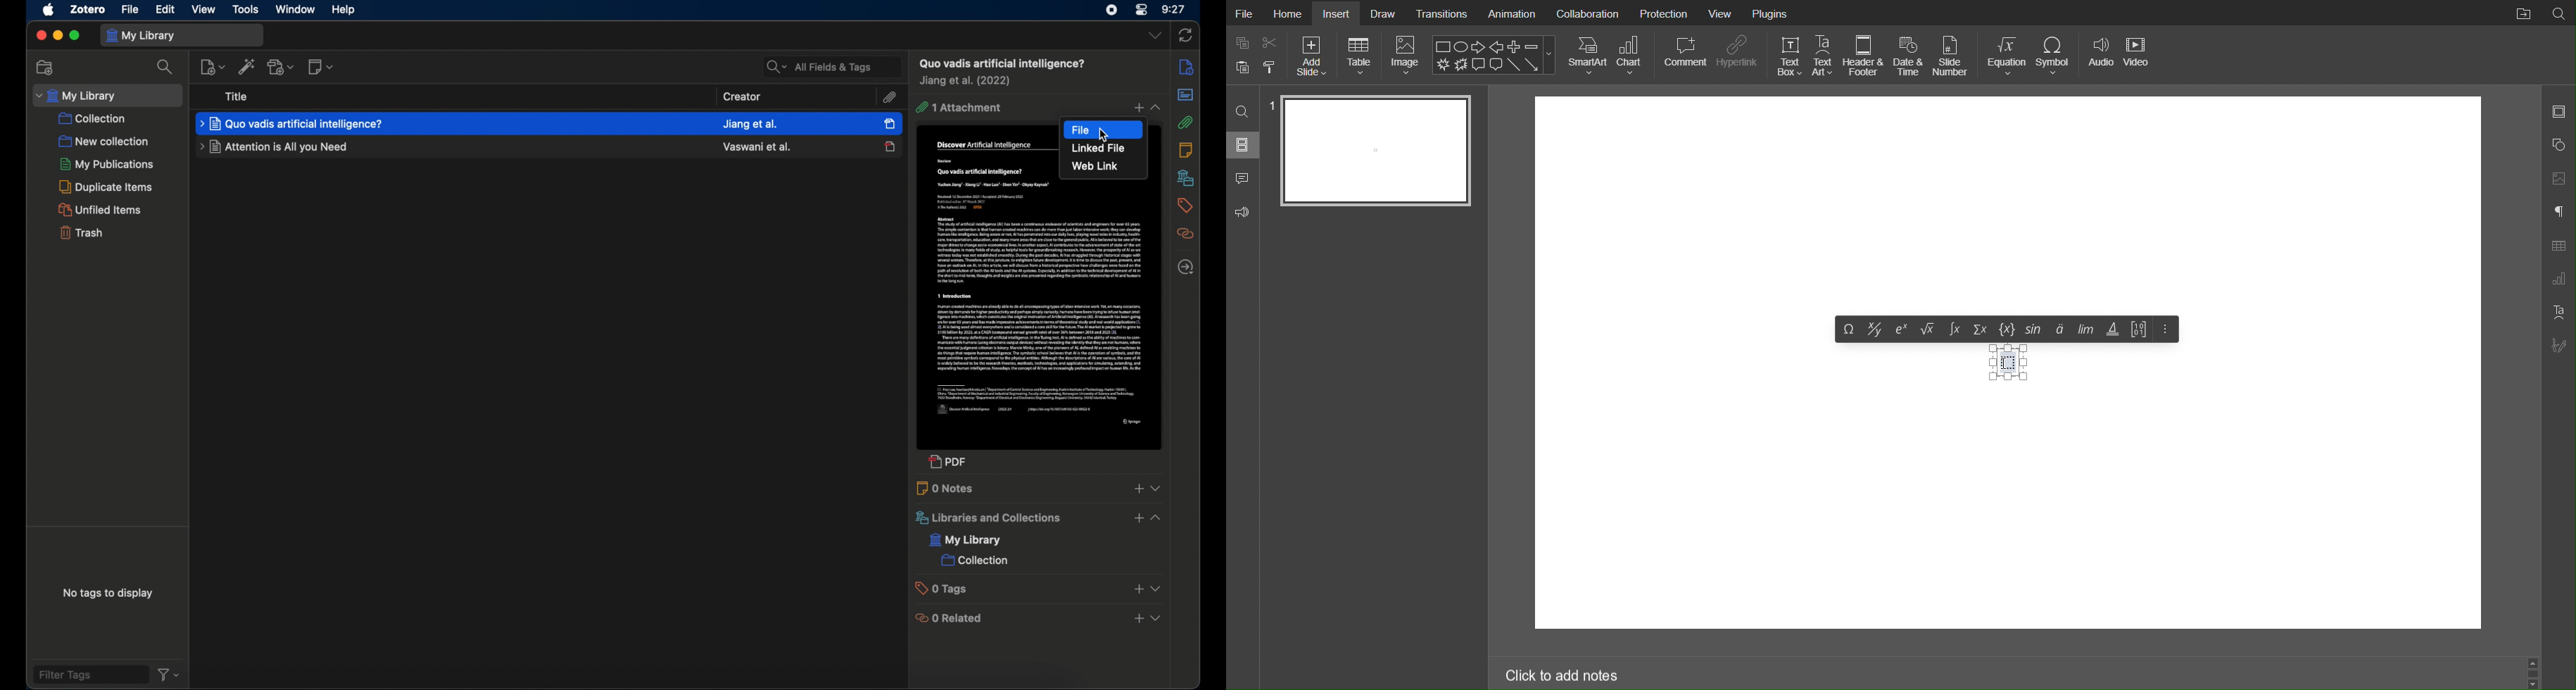 This screenshot has height=700, width=2576. Describe the element at coordinates (294, 10) in the screenshot. I see `window` at that location.